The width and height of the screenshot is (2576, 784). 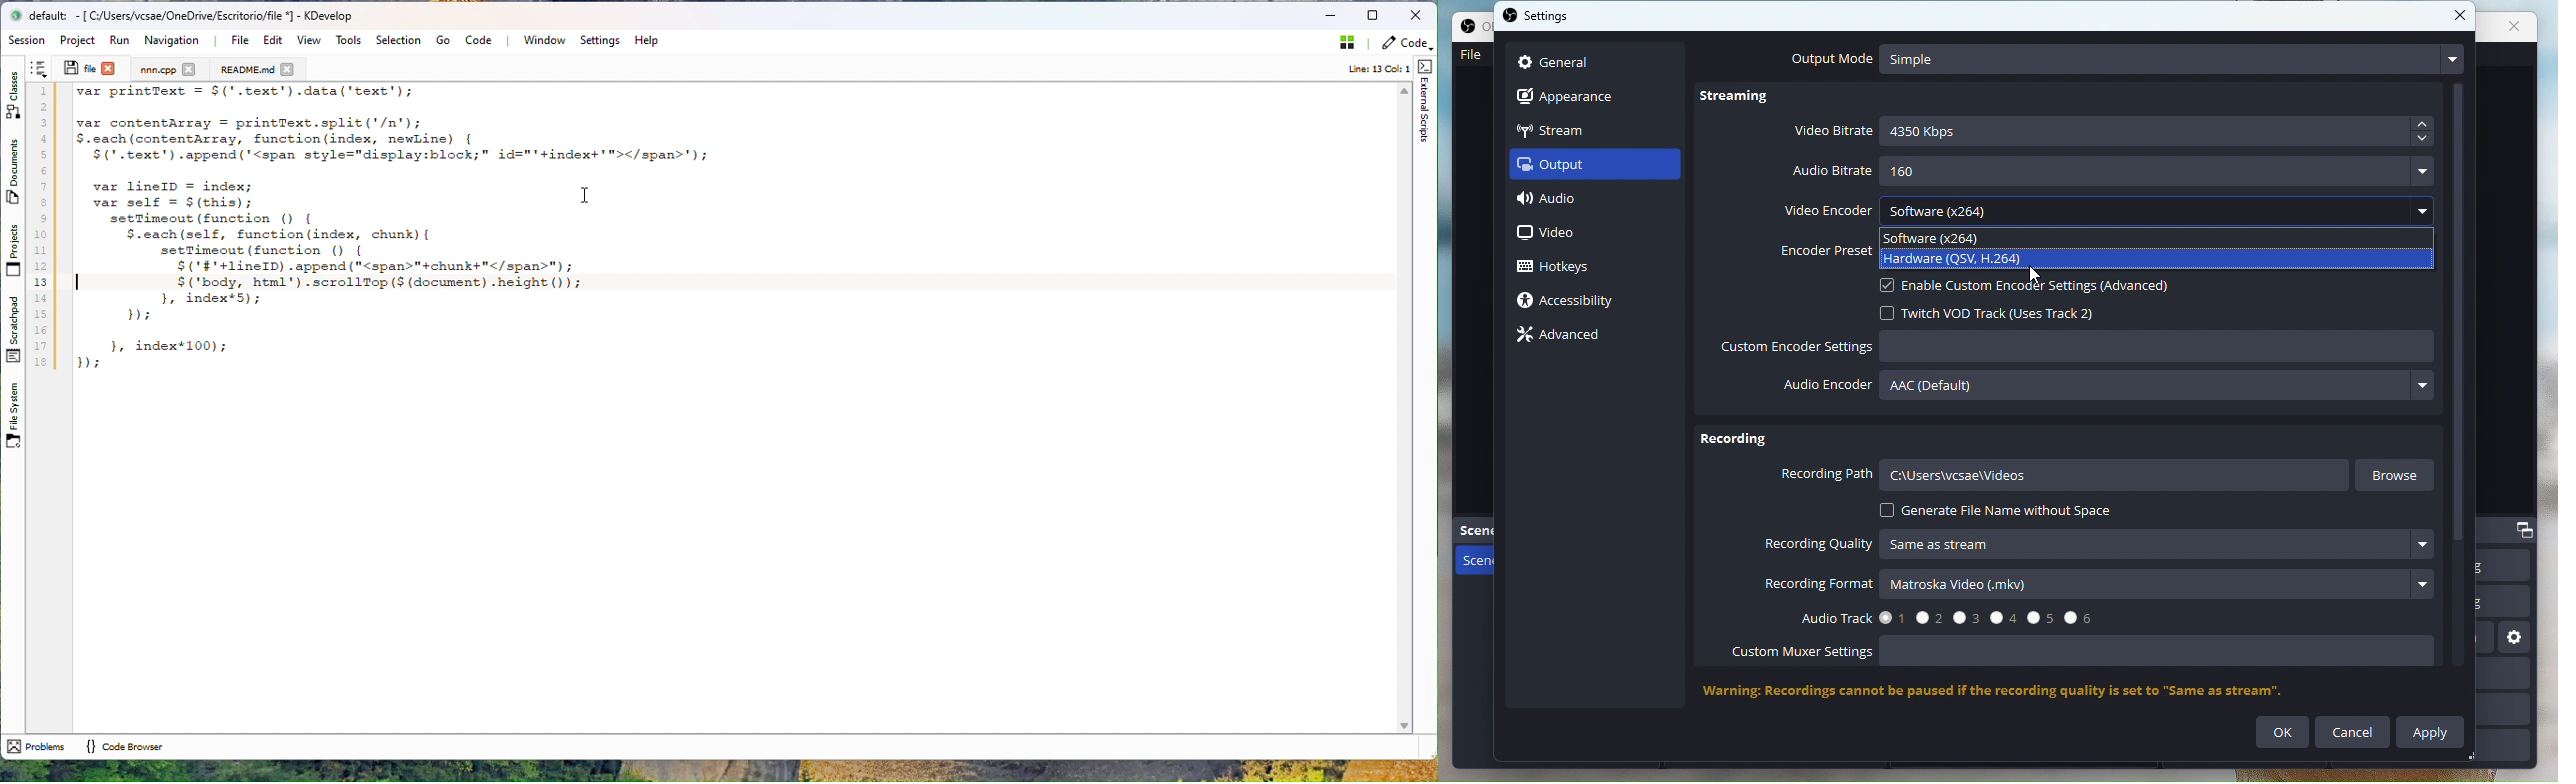 I want to click on hotkeys, so click(x=1569, y=264).